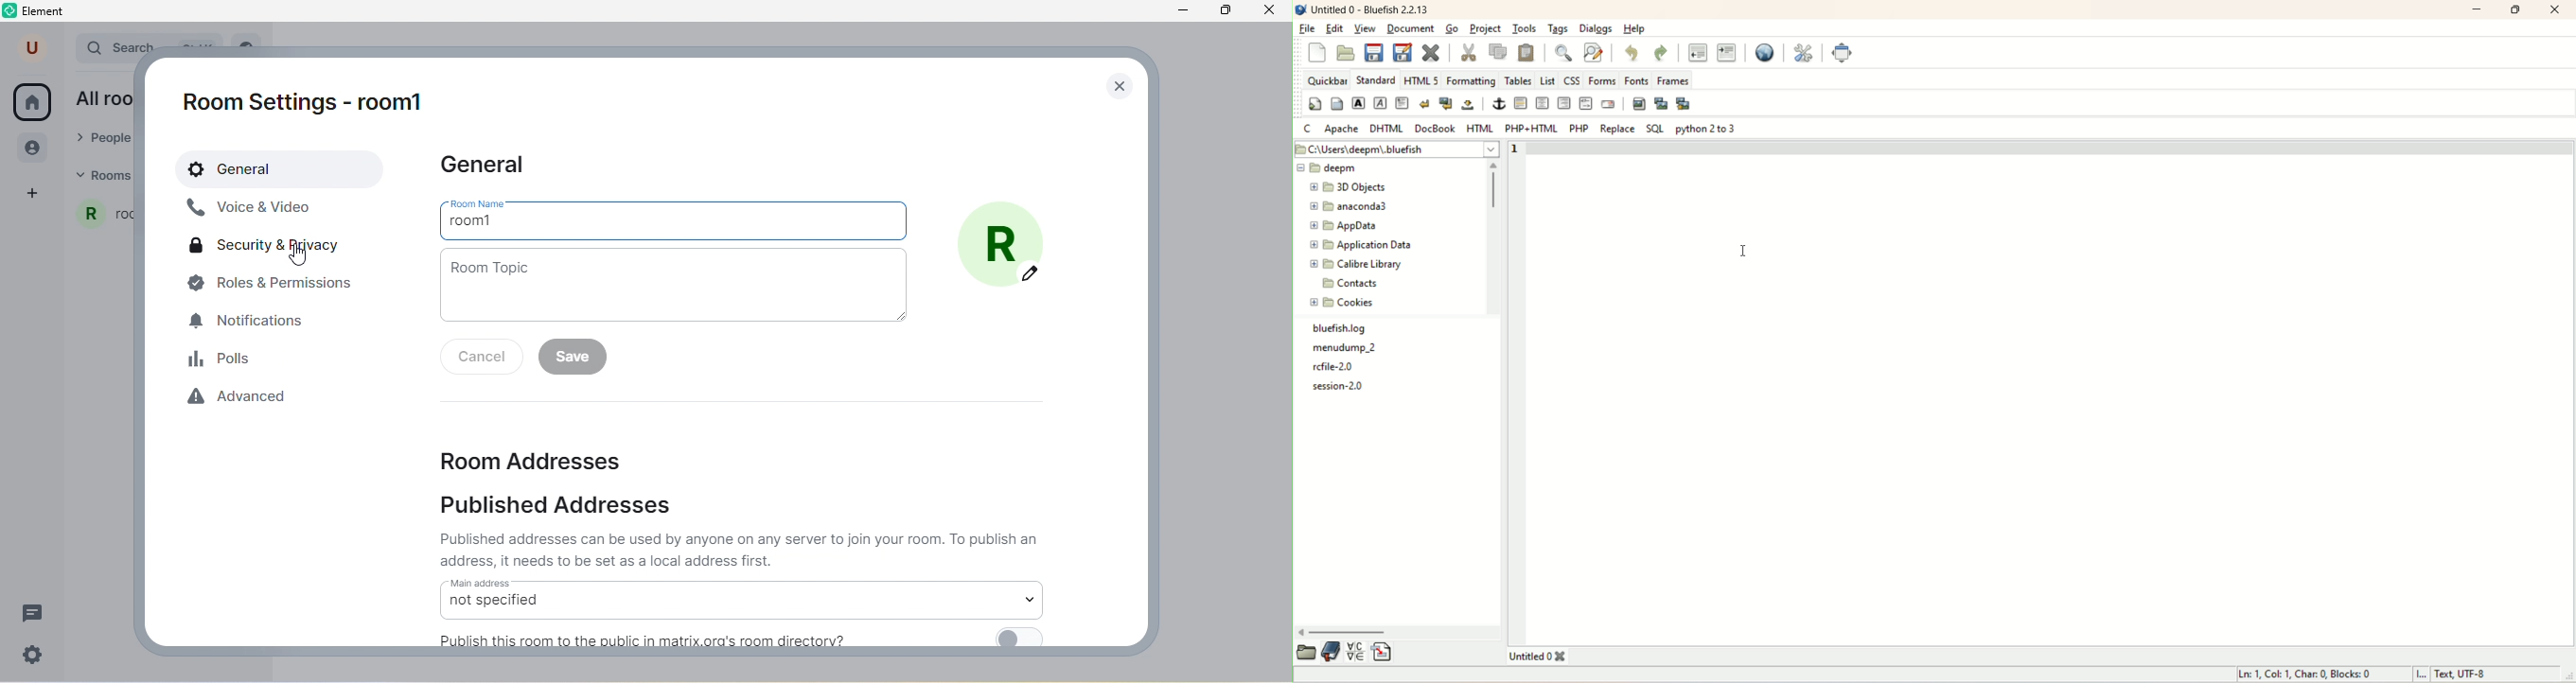 This screenshot has width=2576, height=700. What do you see at coordinates (1436, 128) in the screenshot?
I see `DOCBOOK` at bounding box center [1436, 128].